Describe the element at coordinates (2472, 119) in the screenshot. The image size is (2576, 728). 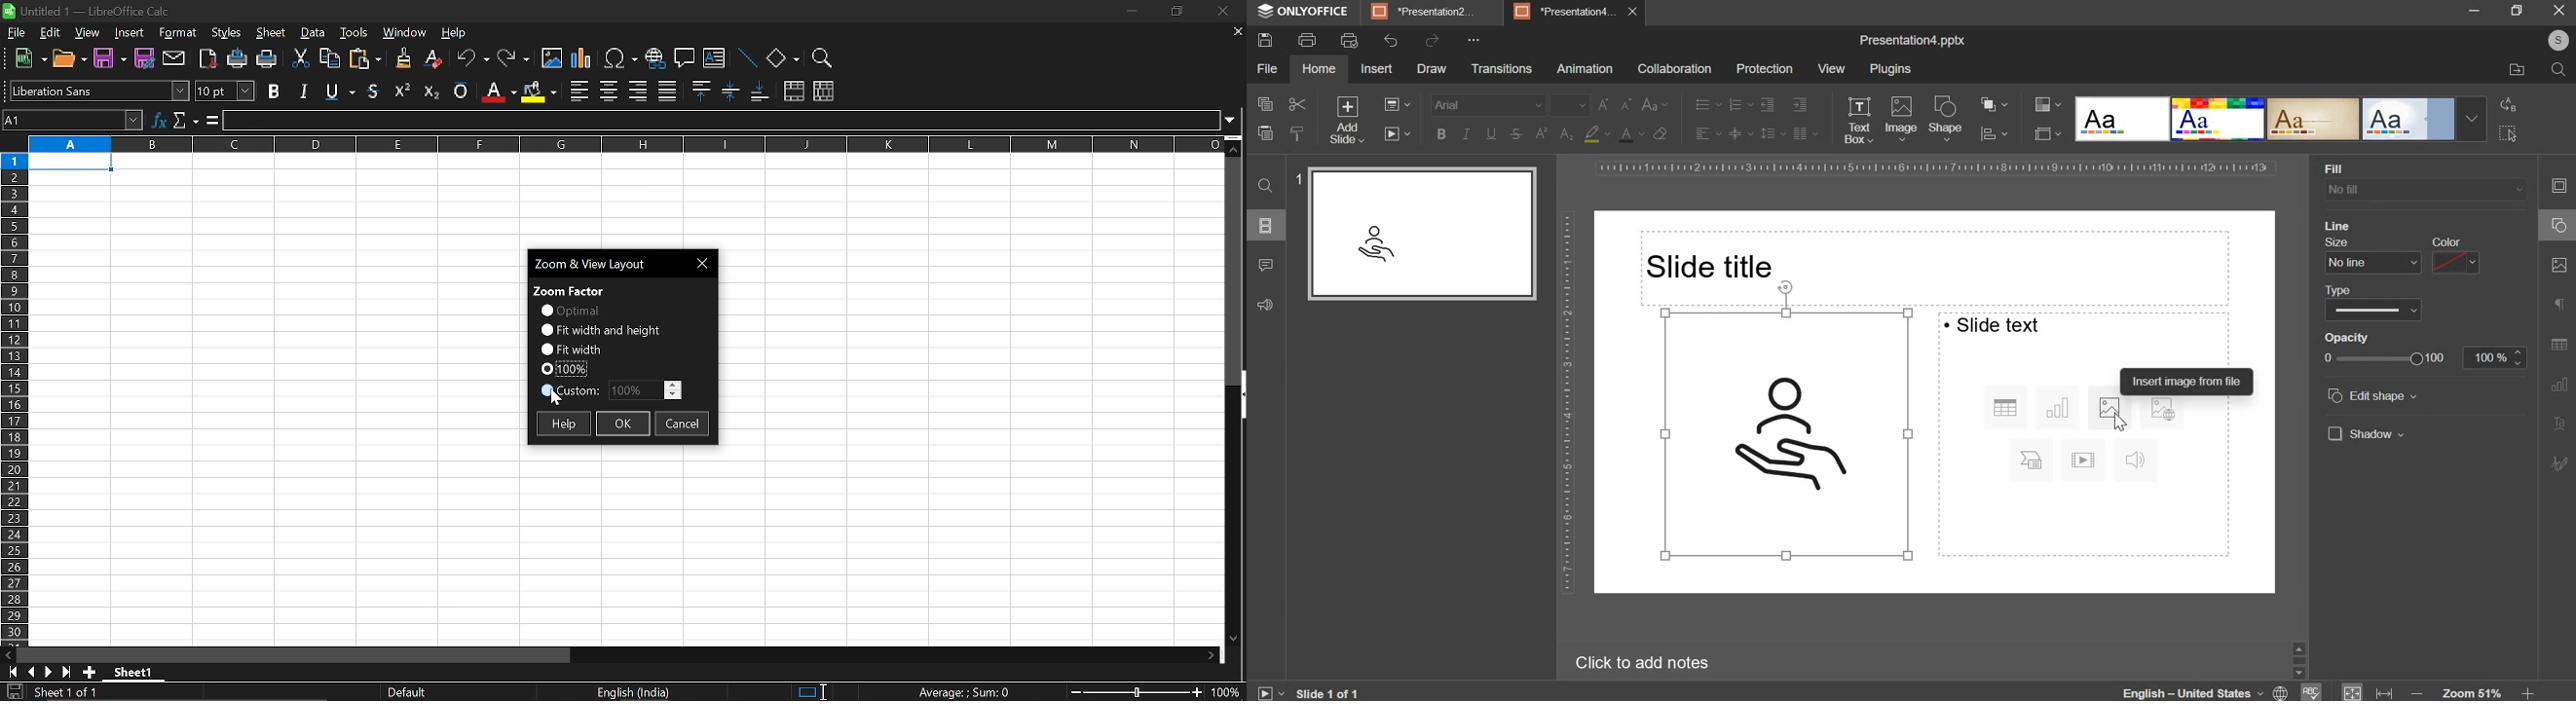
I see `Drop-down ` at that location.